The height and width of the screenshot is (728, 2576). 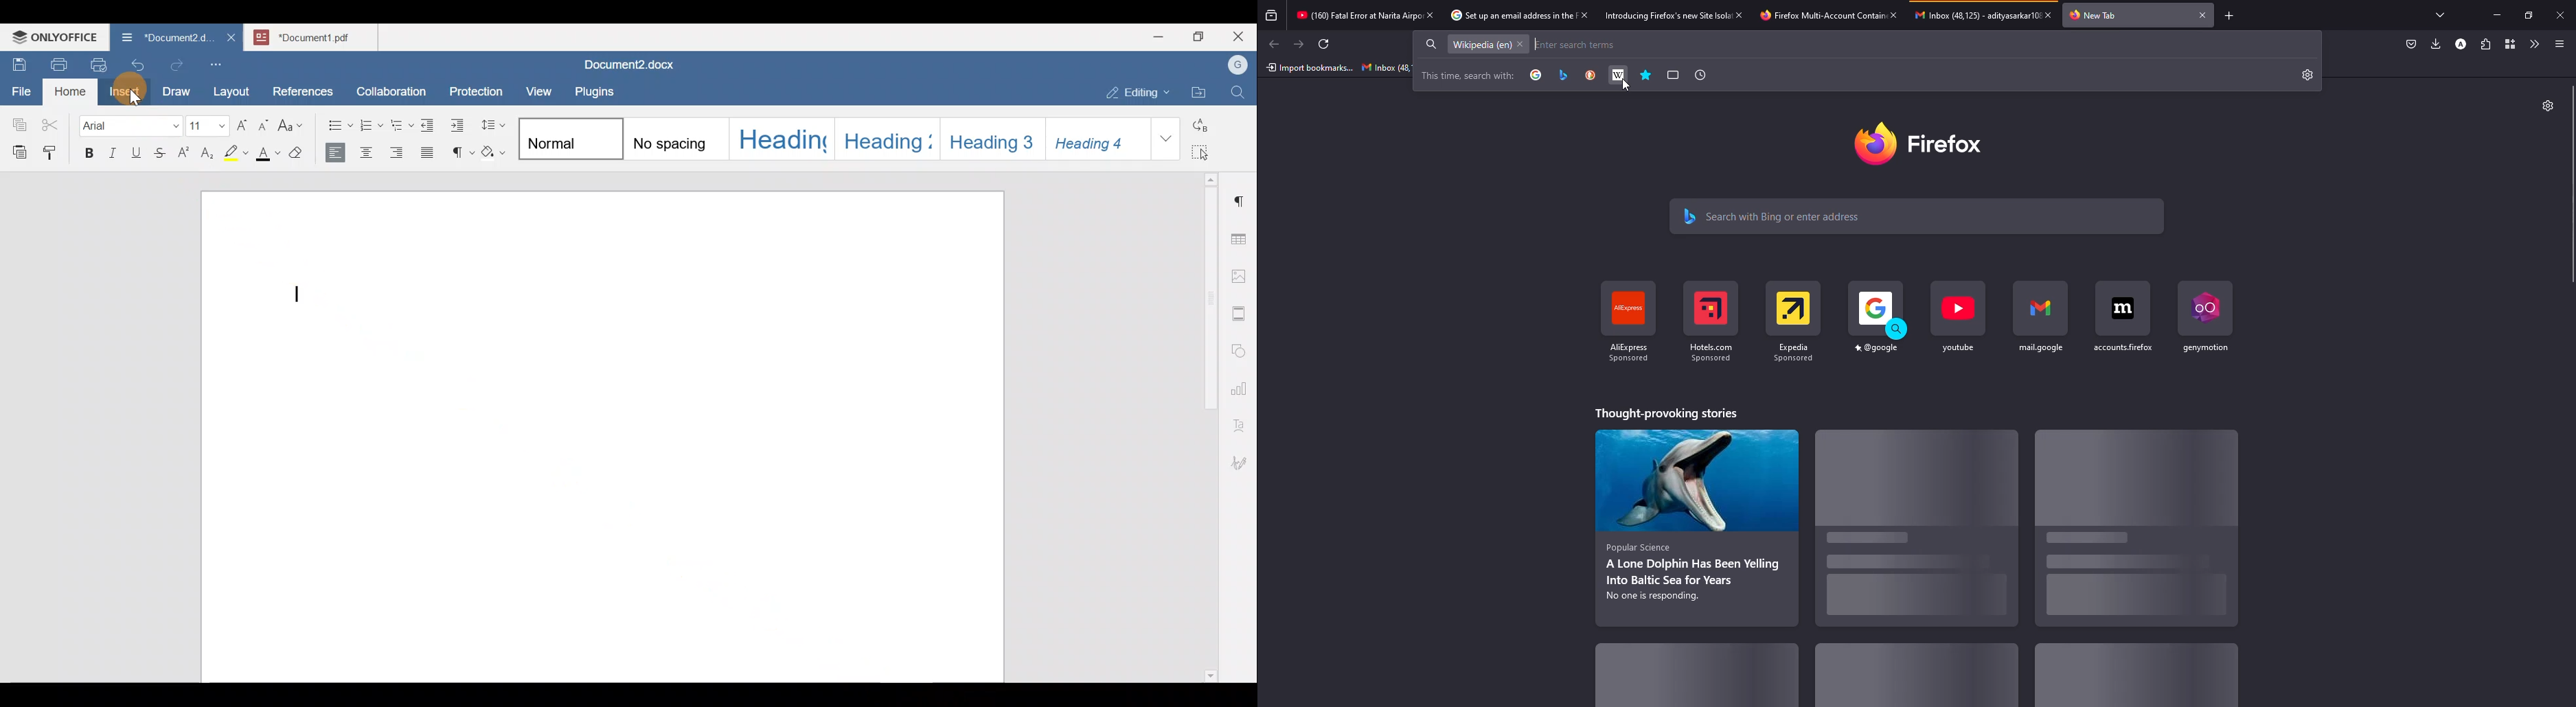 What do you see at coordinates (1895, 14) in the screenshot?
I see `close` at bounding box center [1895, 14].